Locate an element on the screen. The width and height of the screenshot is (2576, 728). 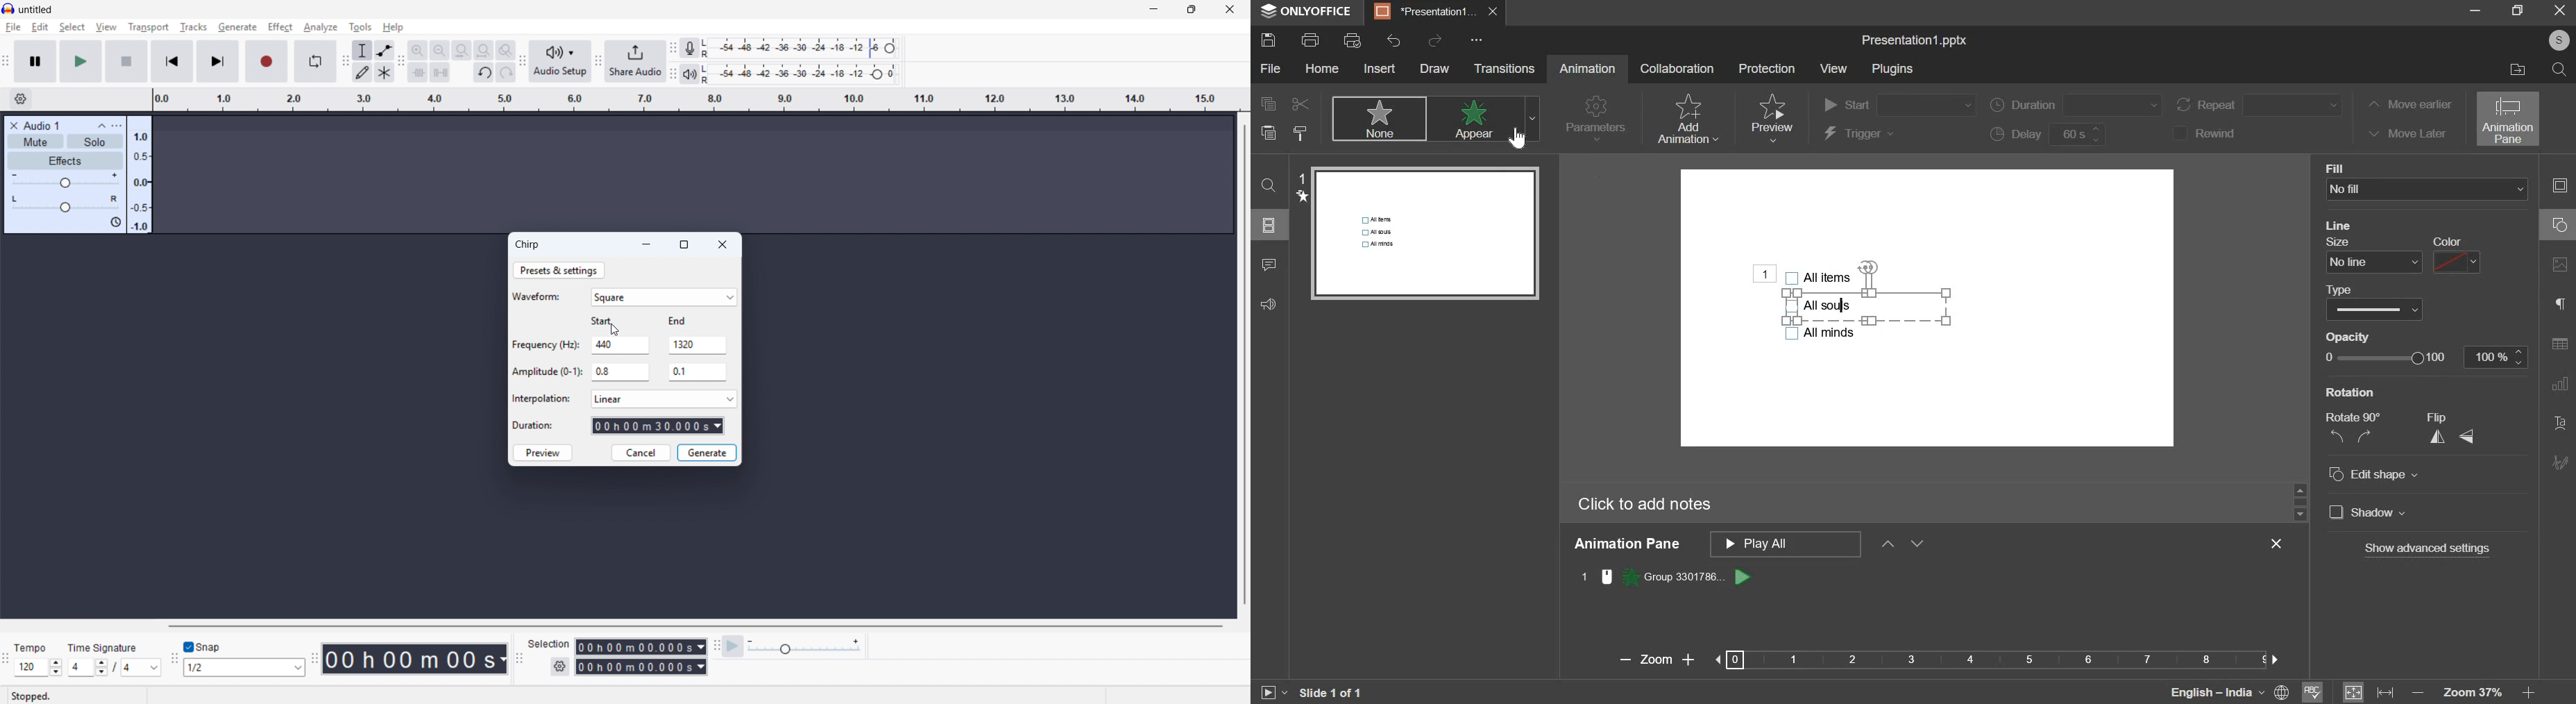
Edit  is located at coordinates (40, 27).